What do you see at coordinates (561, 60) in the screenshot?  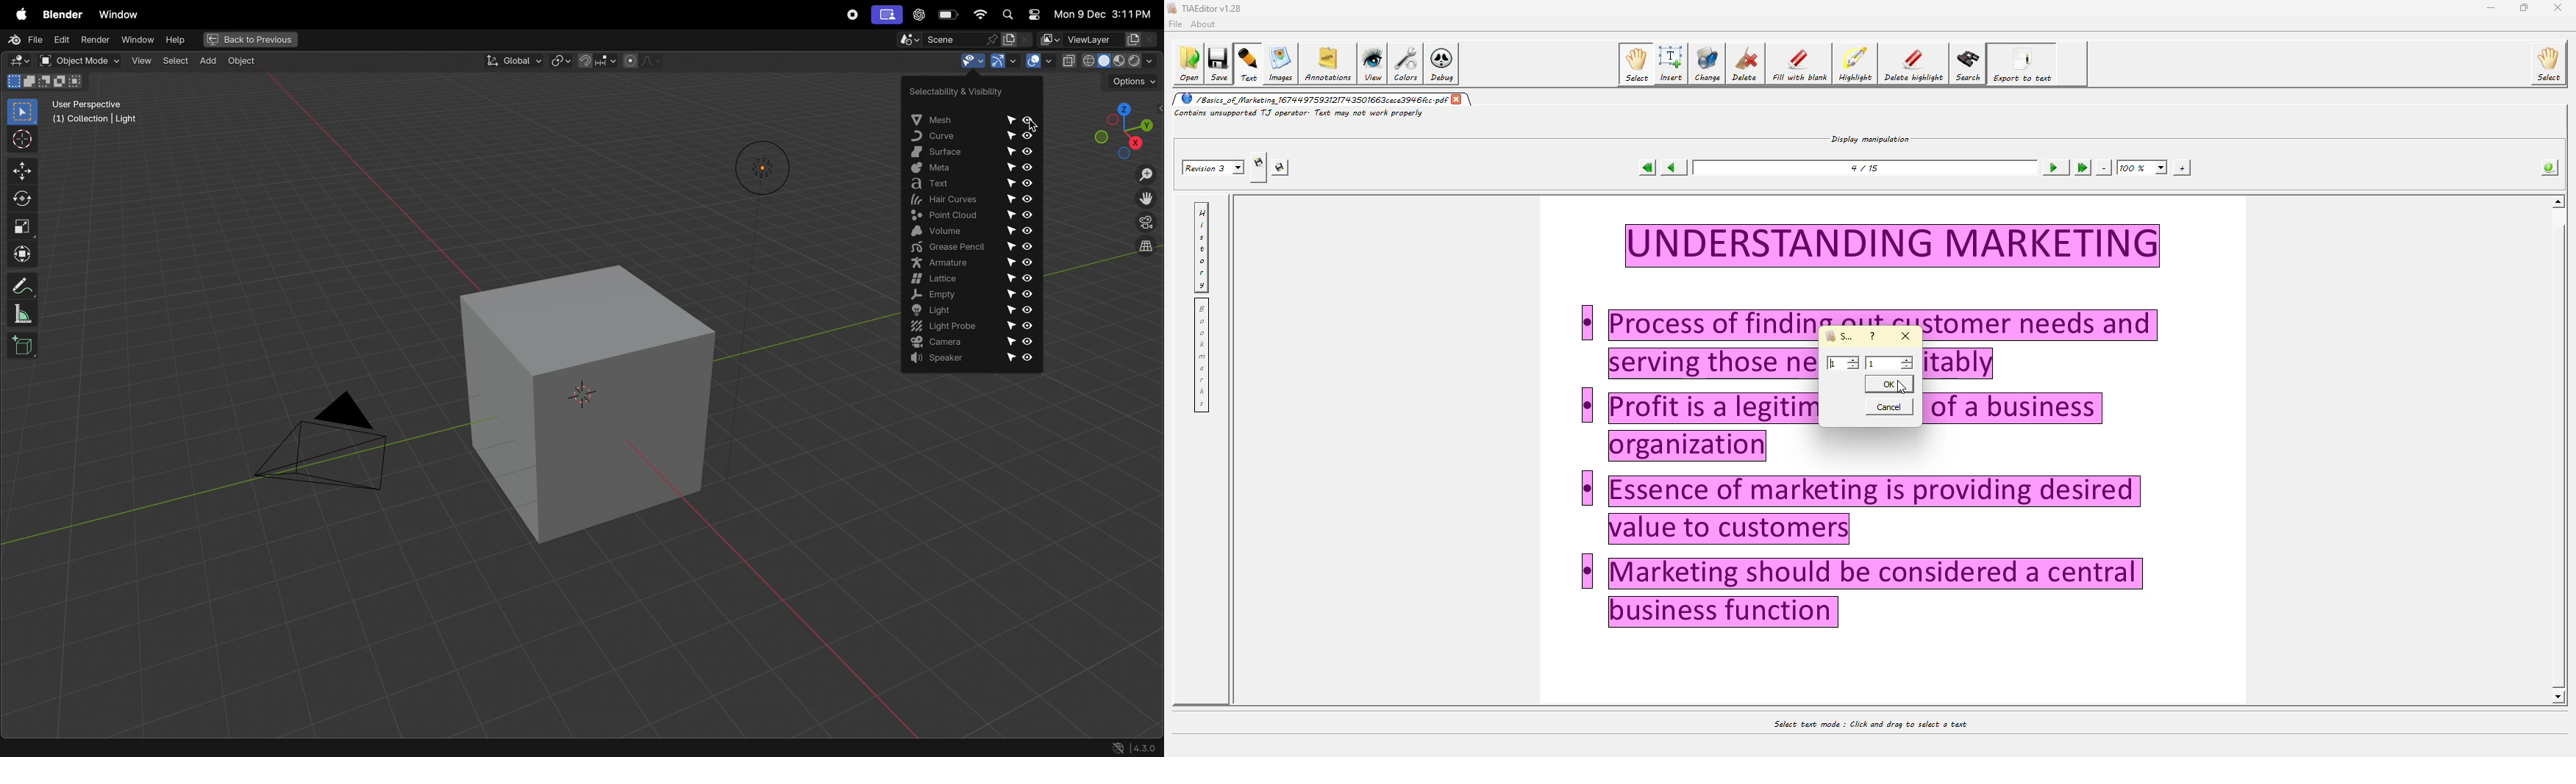 I see `transform pviot` at bounding box center [561, 60].